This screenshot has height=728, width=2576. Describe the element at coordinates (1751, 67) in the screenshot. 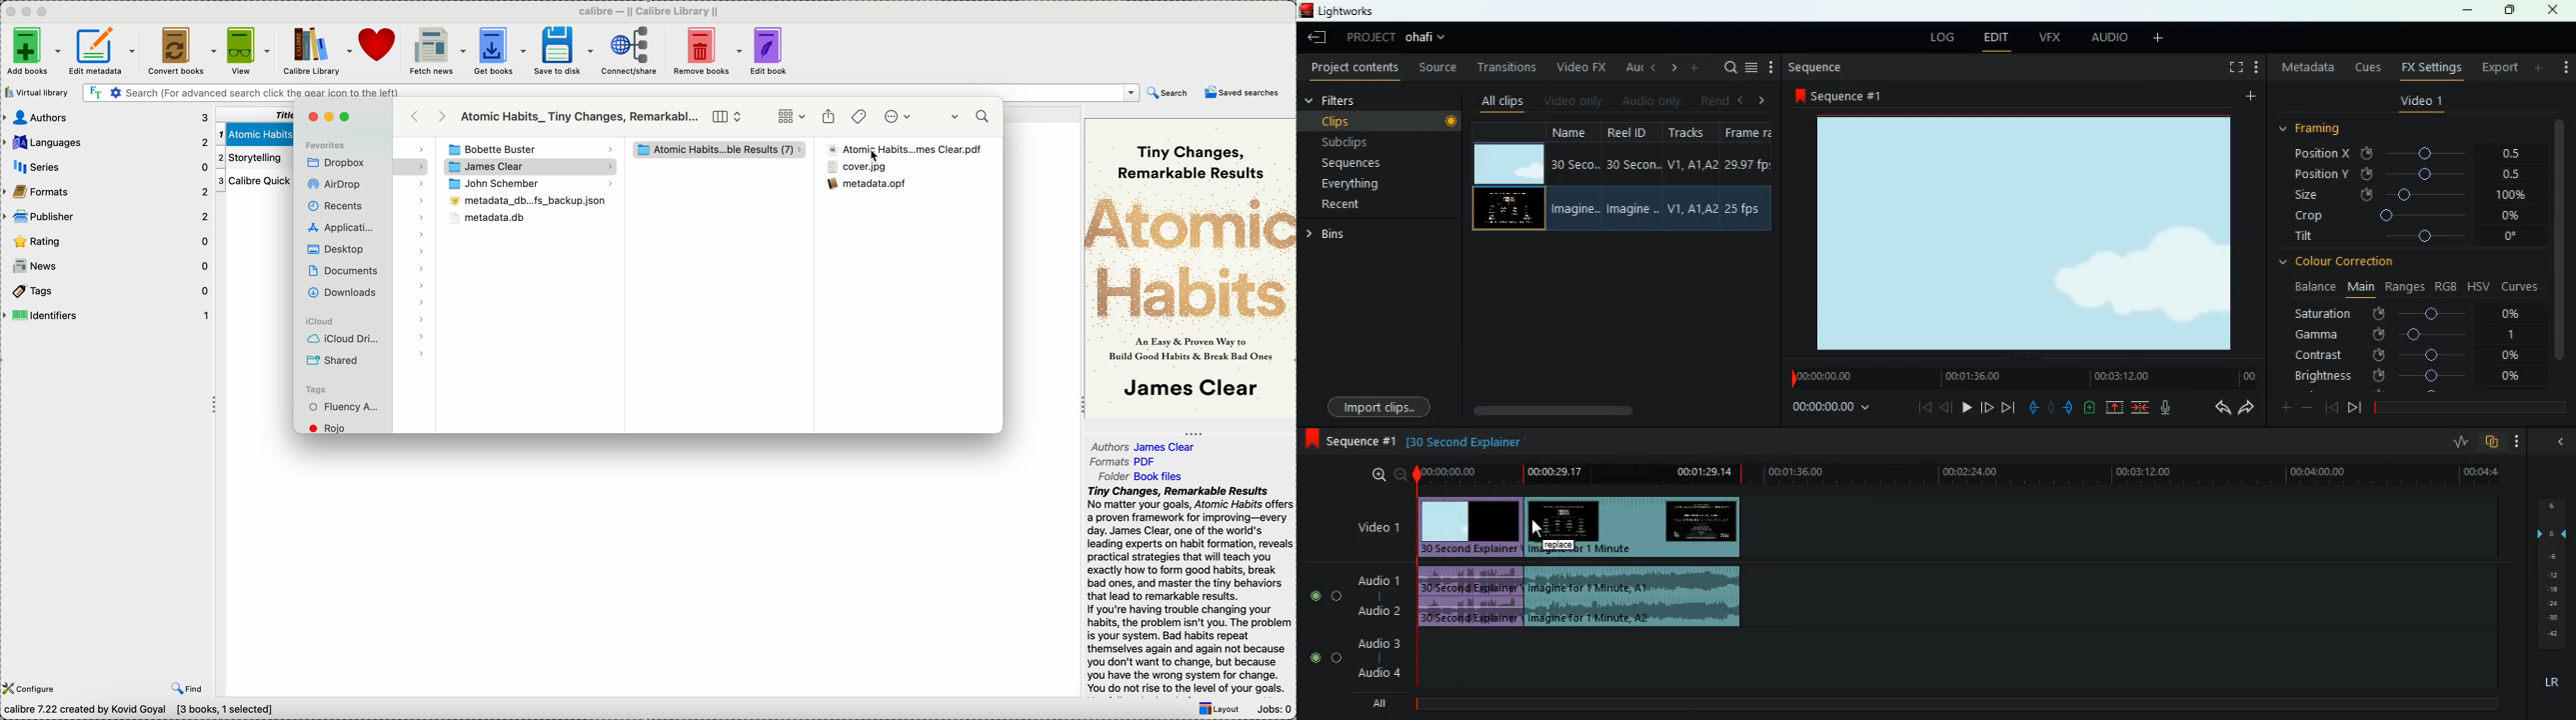

I see `menu` at that location.